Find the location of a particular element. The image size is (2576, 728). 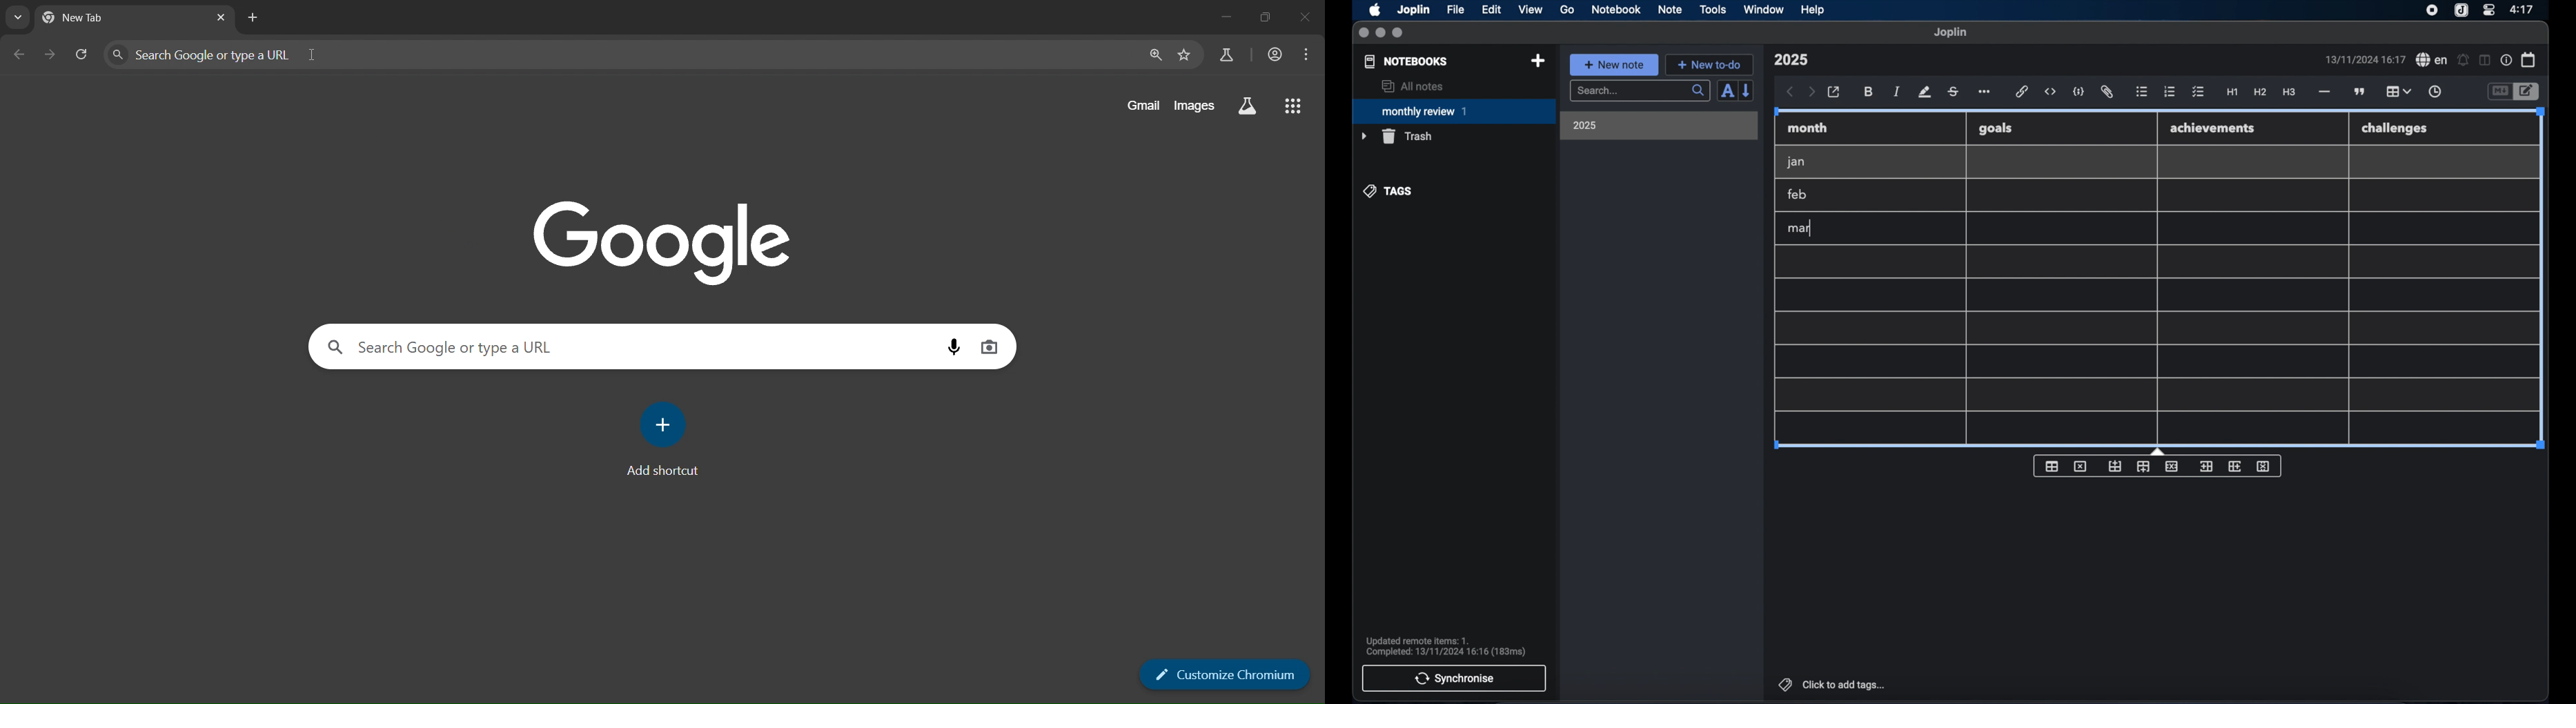

inline code is located at coordinates (2050, 92).